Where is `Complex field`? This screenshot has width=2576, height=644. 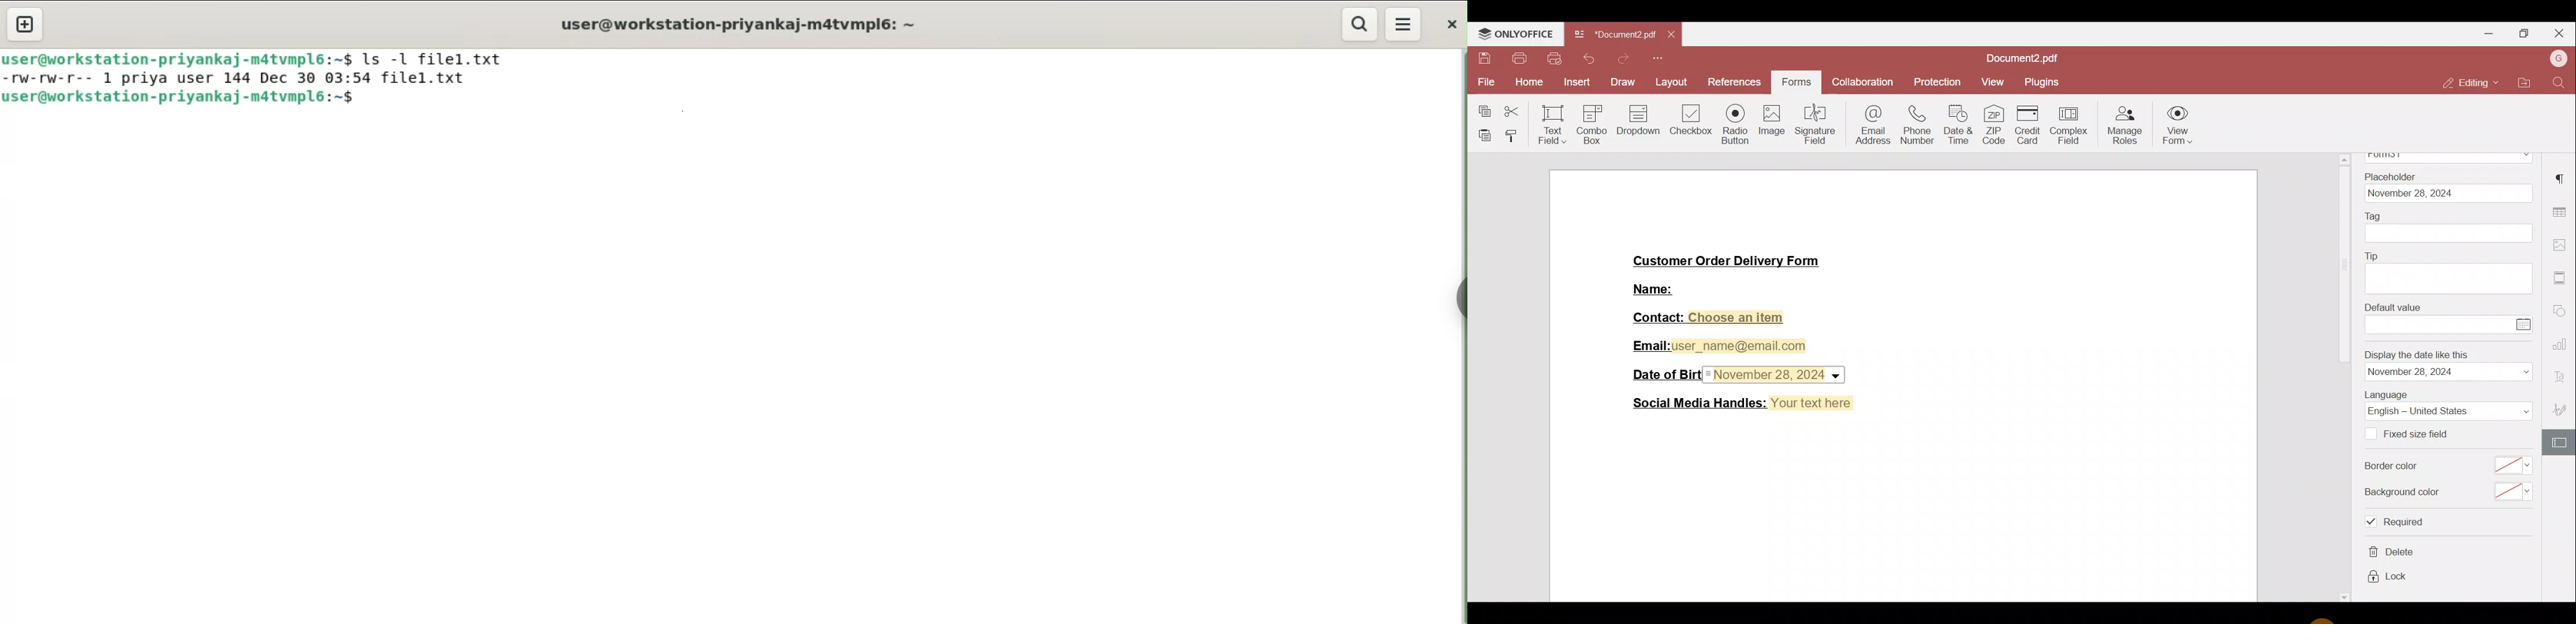
Complex field is located at coordinates (2070, 126).